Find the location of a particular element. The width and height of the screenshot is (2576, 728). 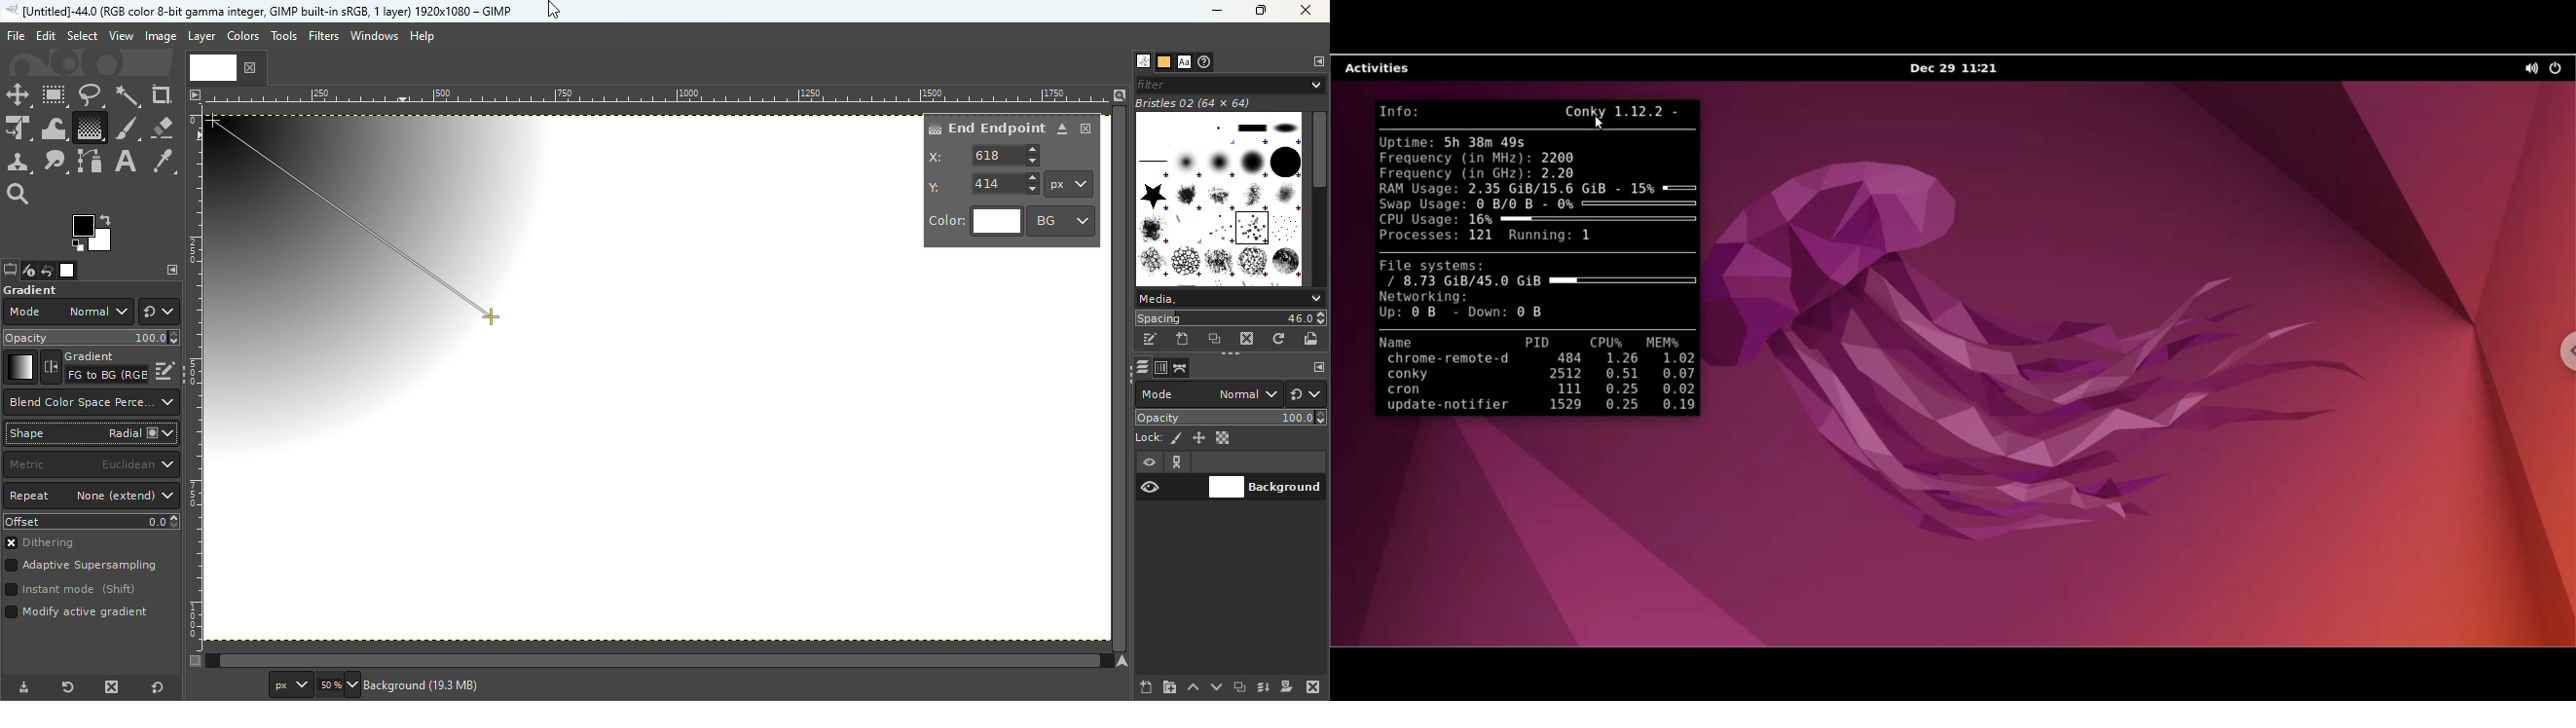

Gradient is located at coordinates (19, 367).